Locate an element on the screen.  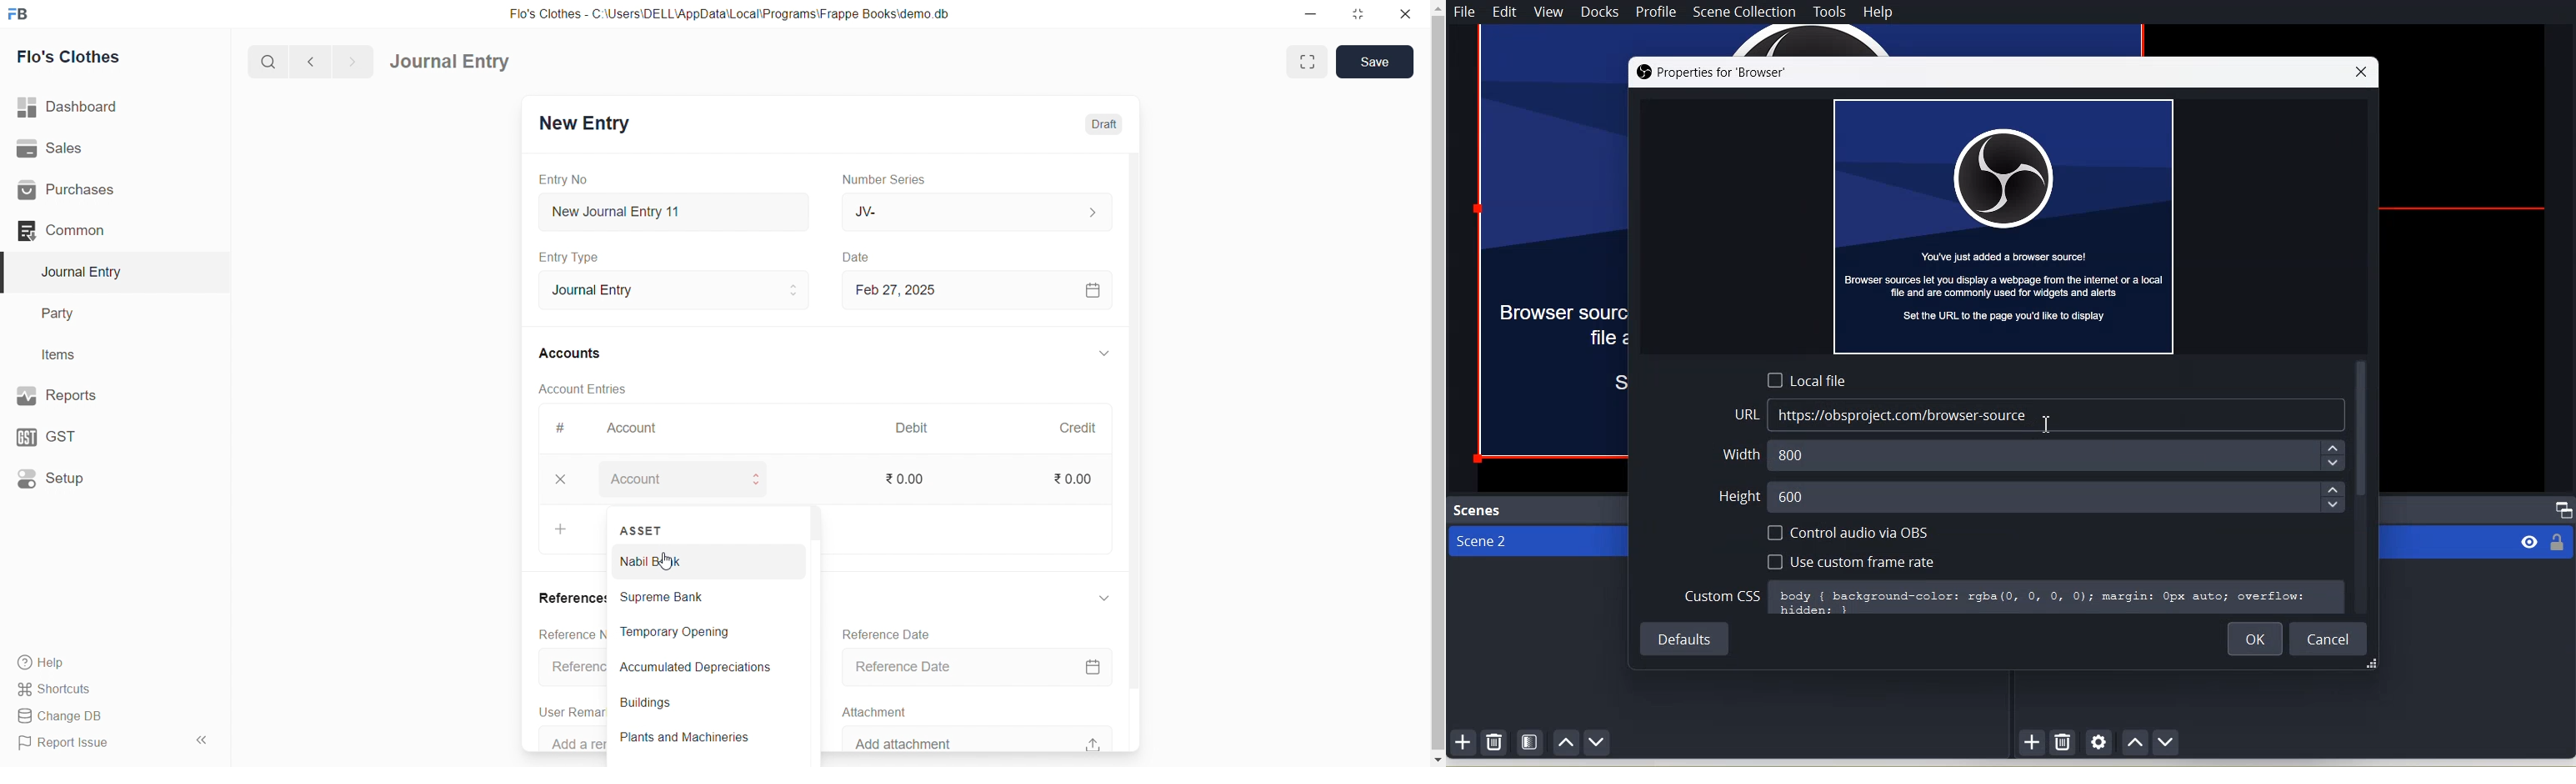
Help is located at coordinates (94, 664).